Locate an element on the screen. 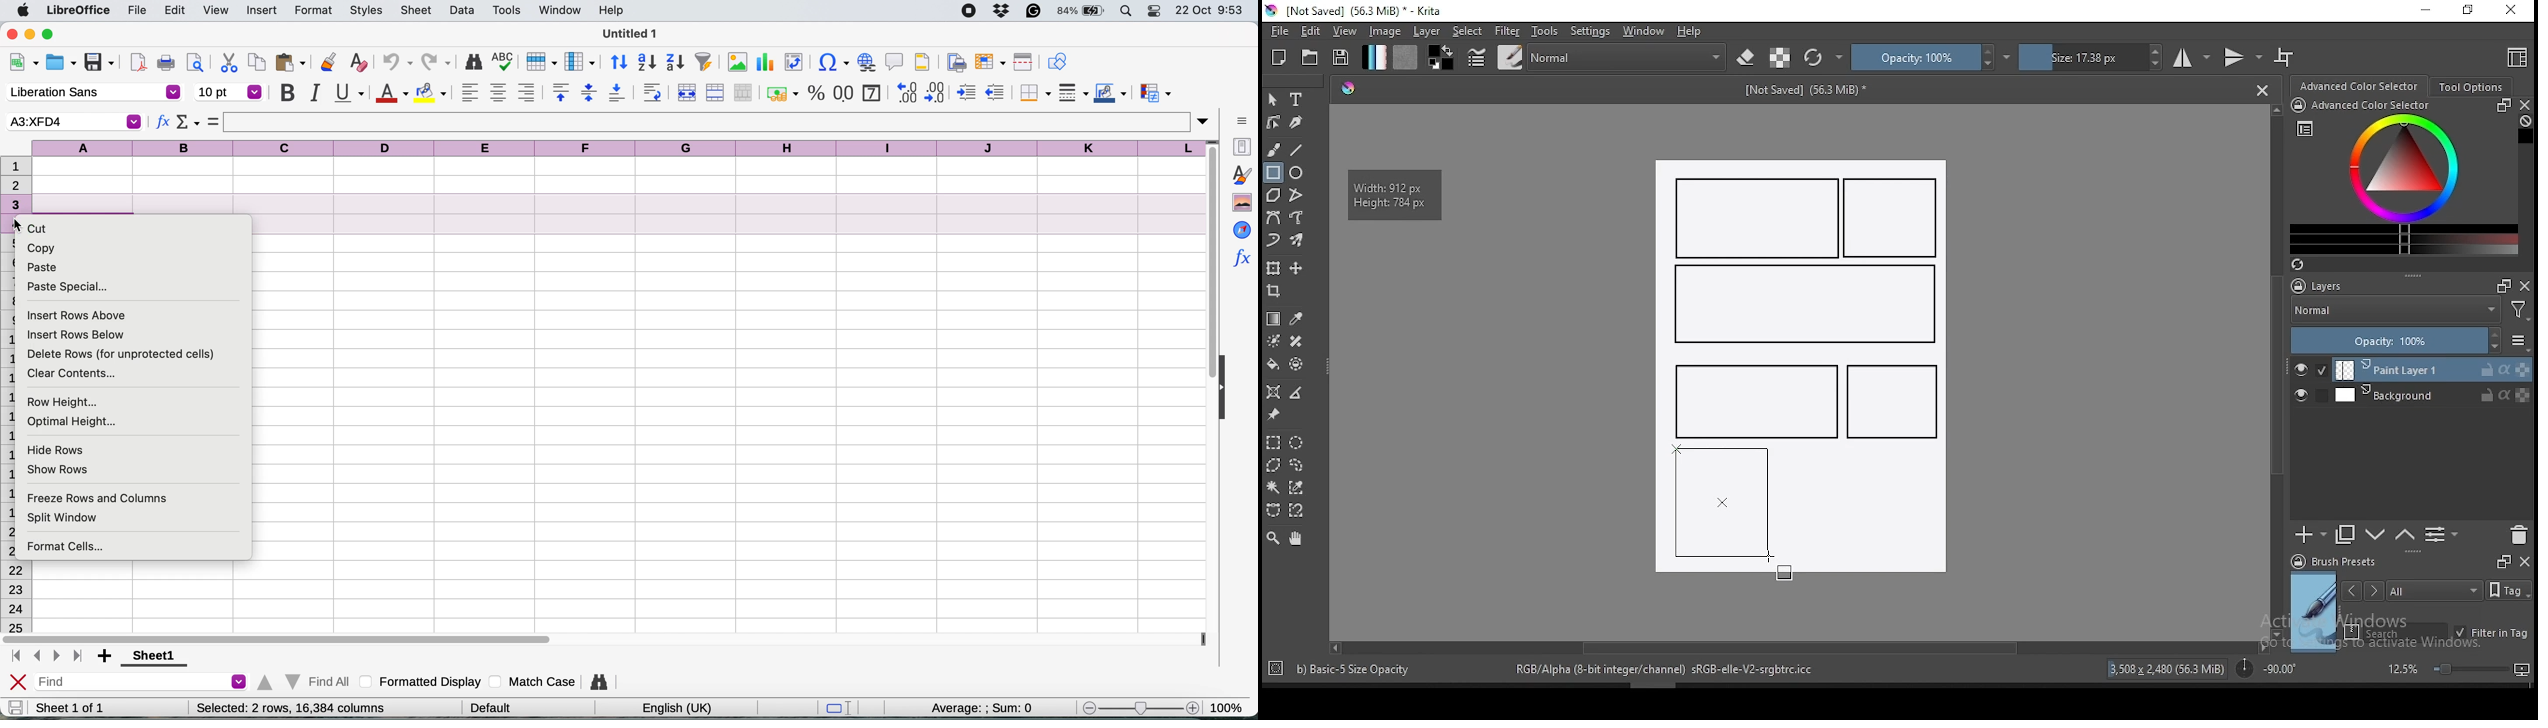  conditional is located at coordinates (1155, 94).